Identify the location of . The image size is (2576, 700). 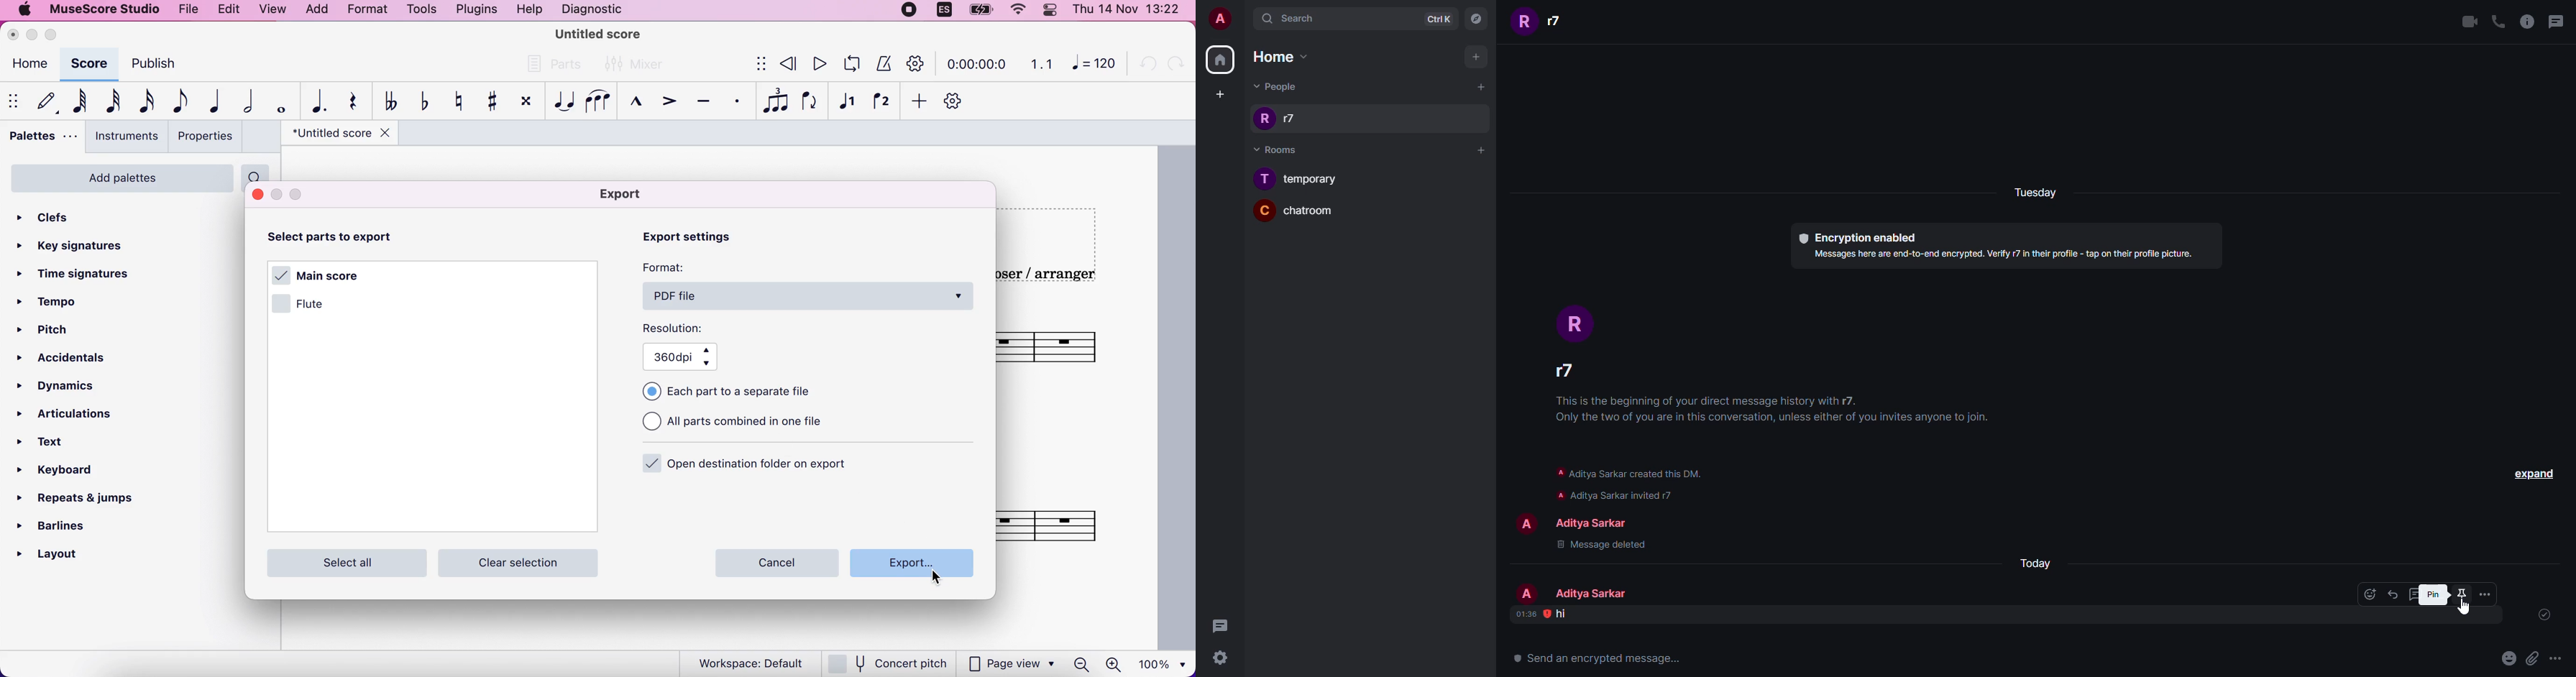
(2555, 658).